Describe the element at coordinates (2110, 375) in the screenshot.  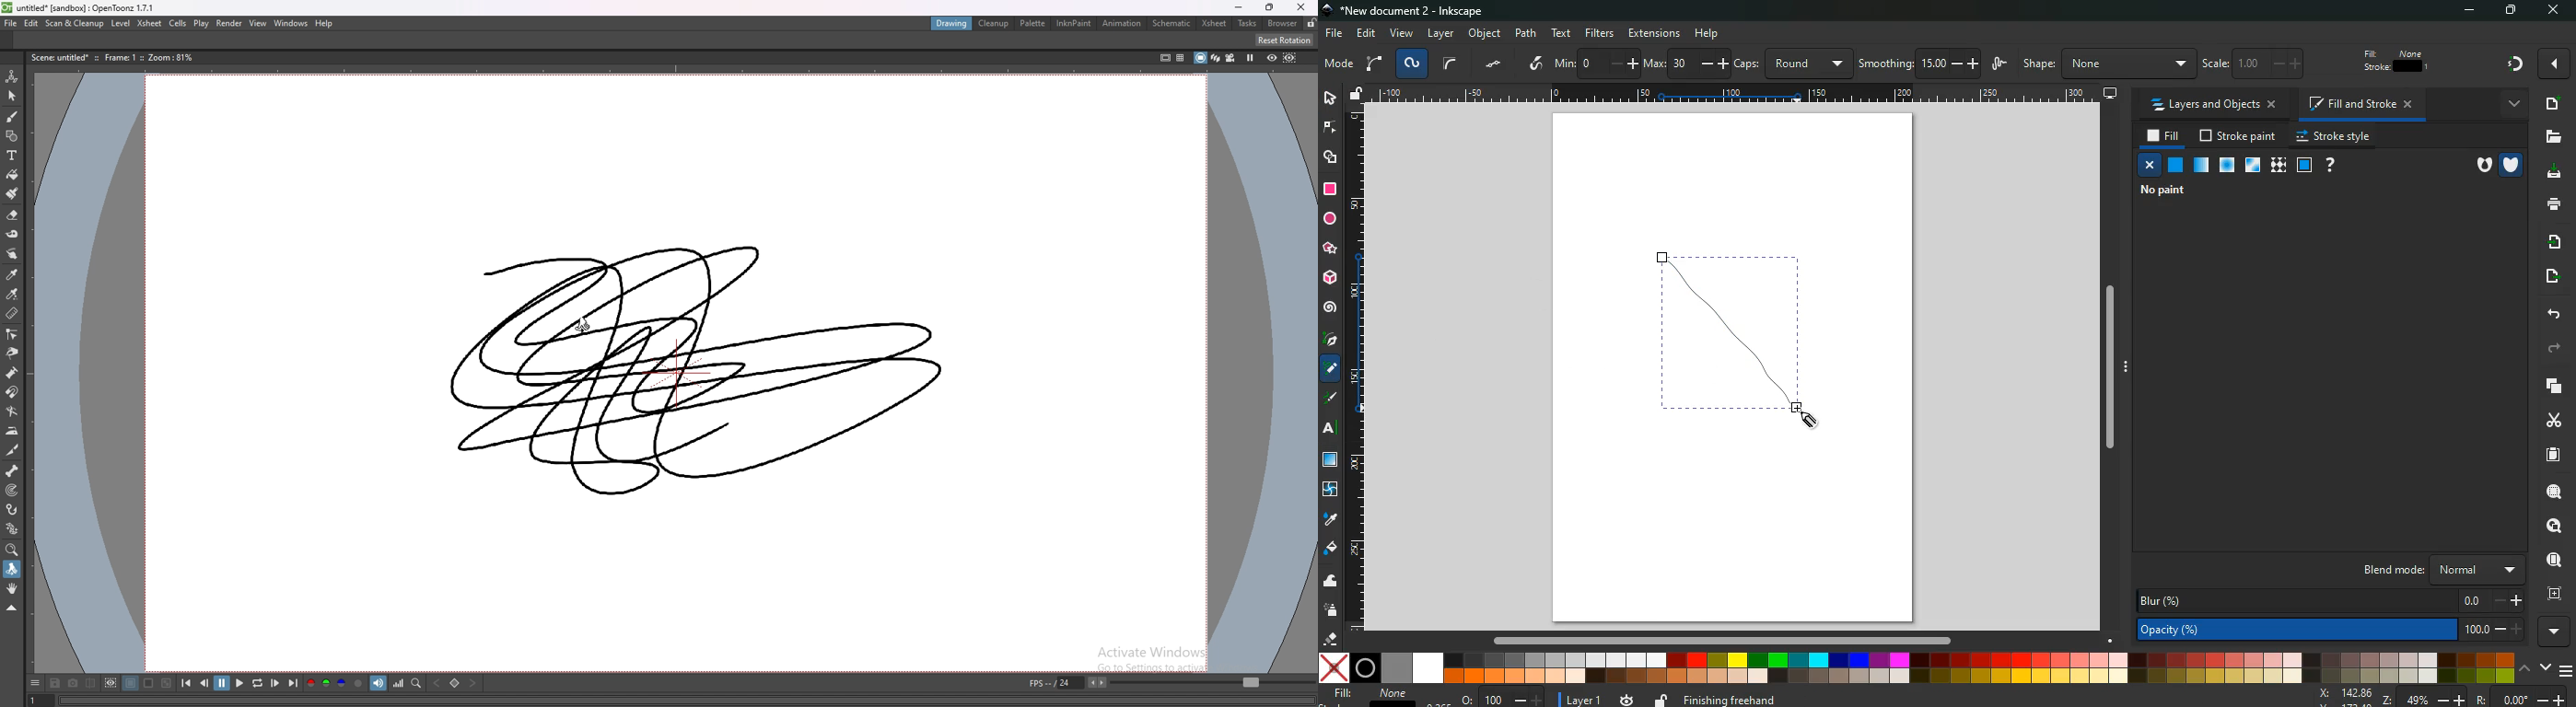
I see `` at that location.